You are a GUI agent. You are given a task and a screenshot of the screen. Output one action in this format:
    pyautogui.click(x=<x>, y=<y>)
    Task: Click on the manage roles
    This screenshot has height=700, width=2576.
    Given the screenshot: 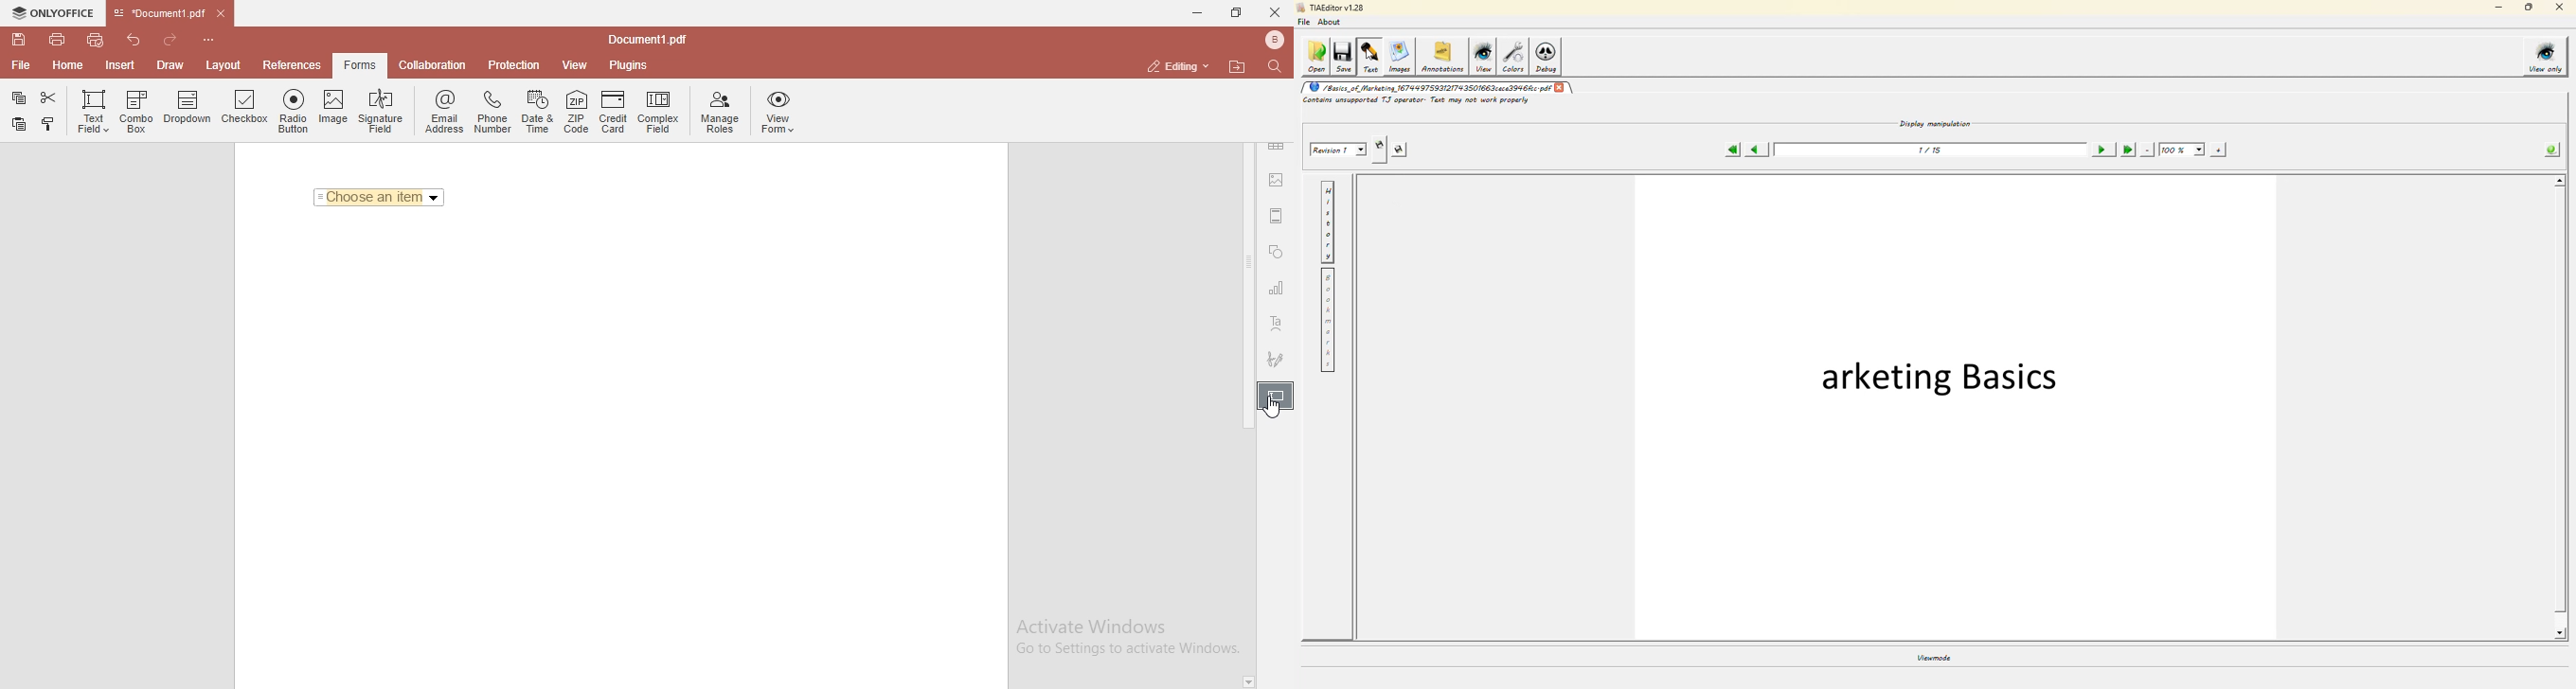 What is the action you would take?
    pyautogui.click(x=720, y=112)
    